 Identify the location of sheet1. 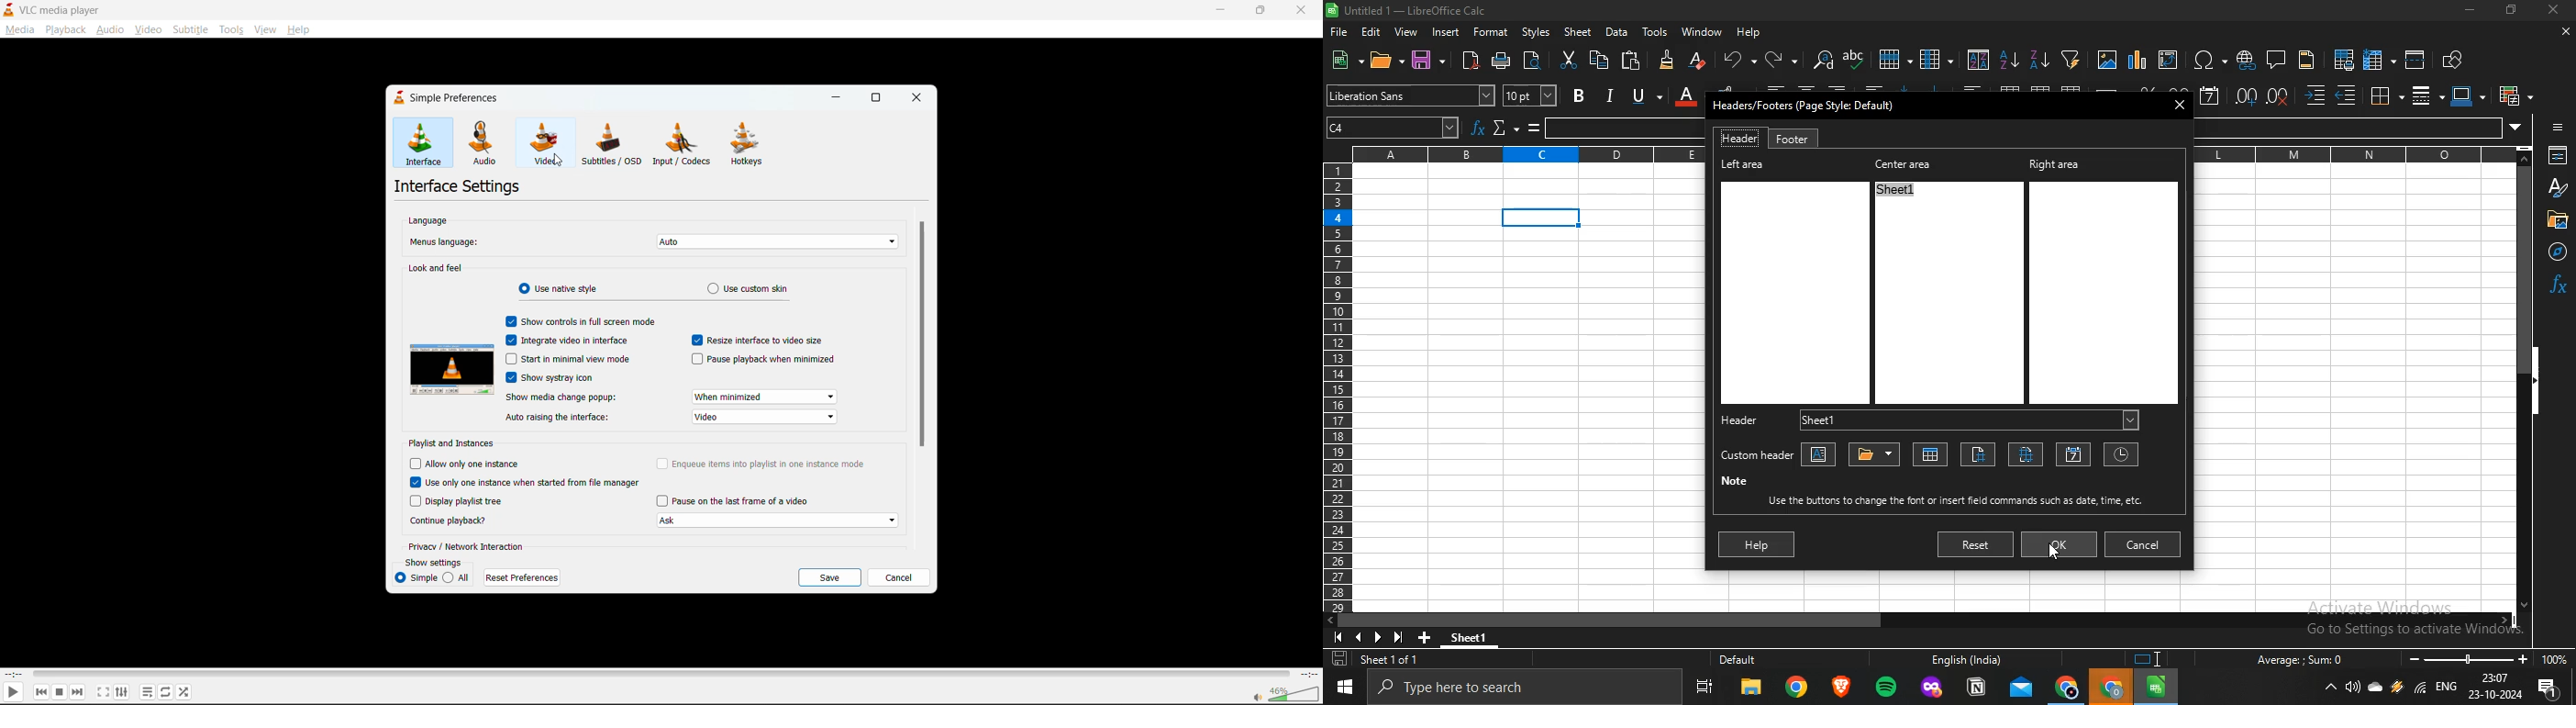
(1968, 420).